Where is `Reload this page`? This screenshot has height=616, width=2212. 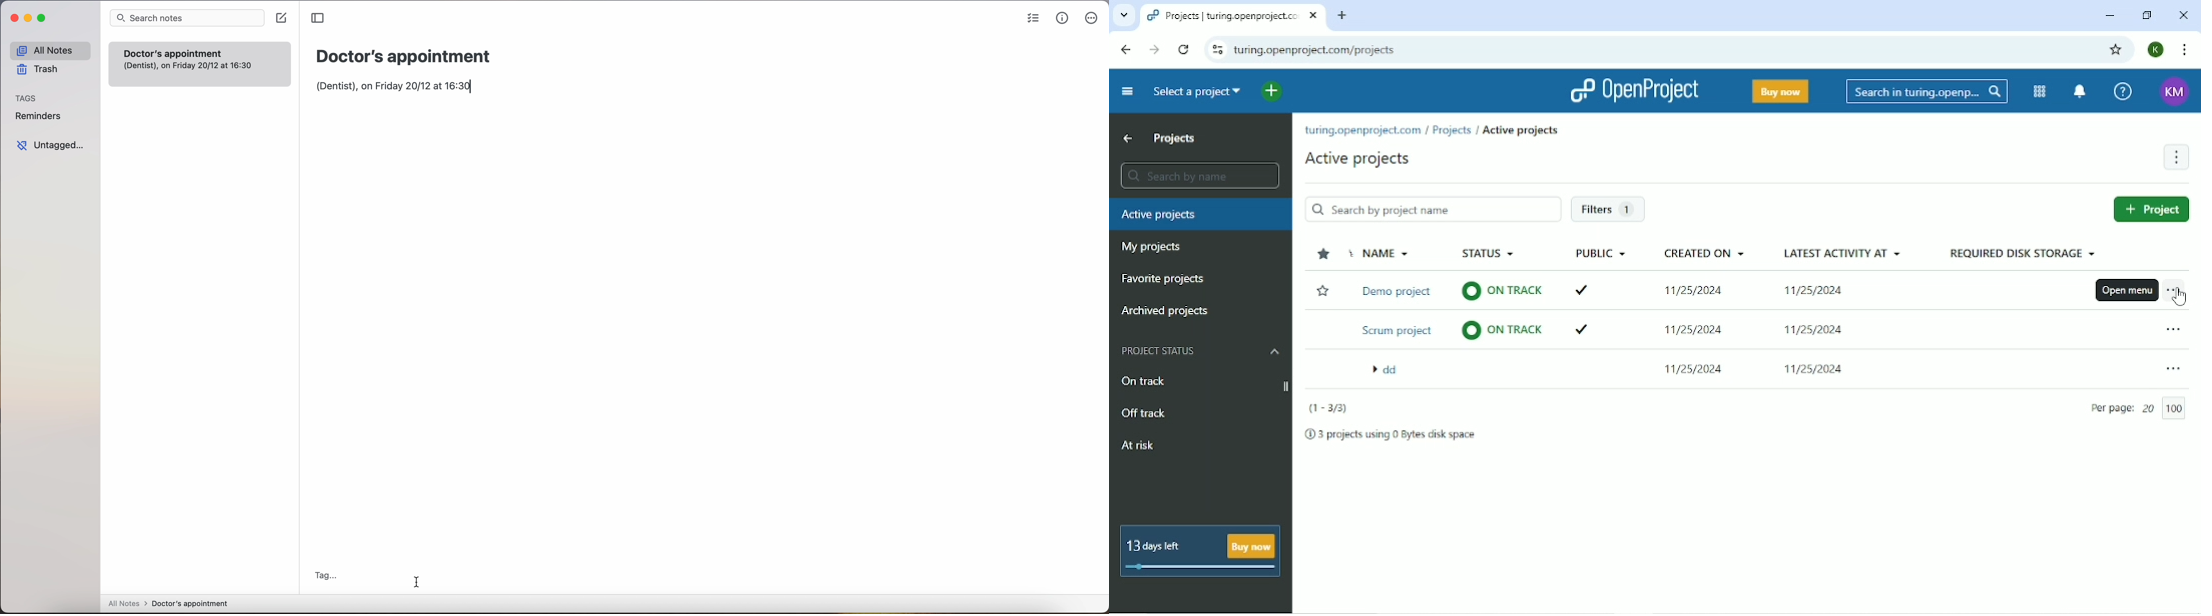 Reload this page is located at coordinates (1183, 49).